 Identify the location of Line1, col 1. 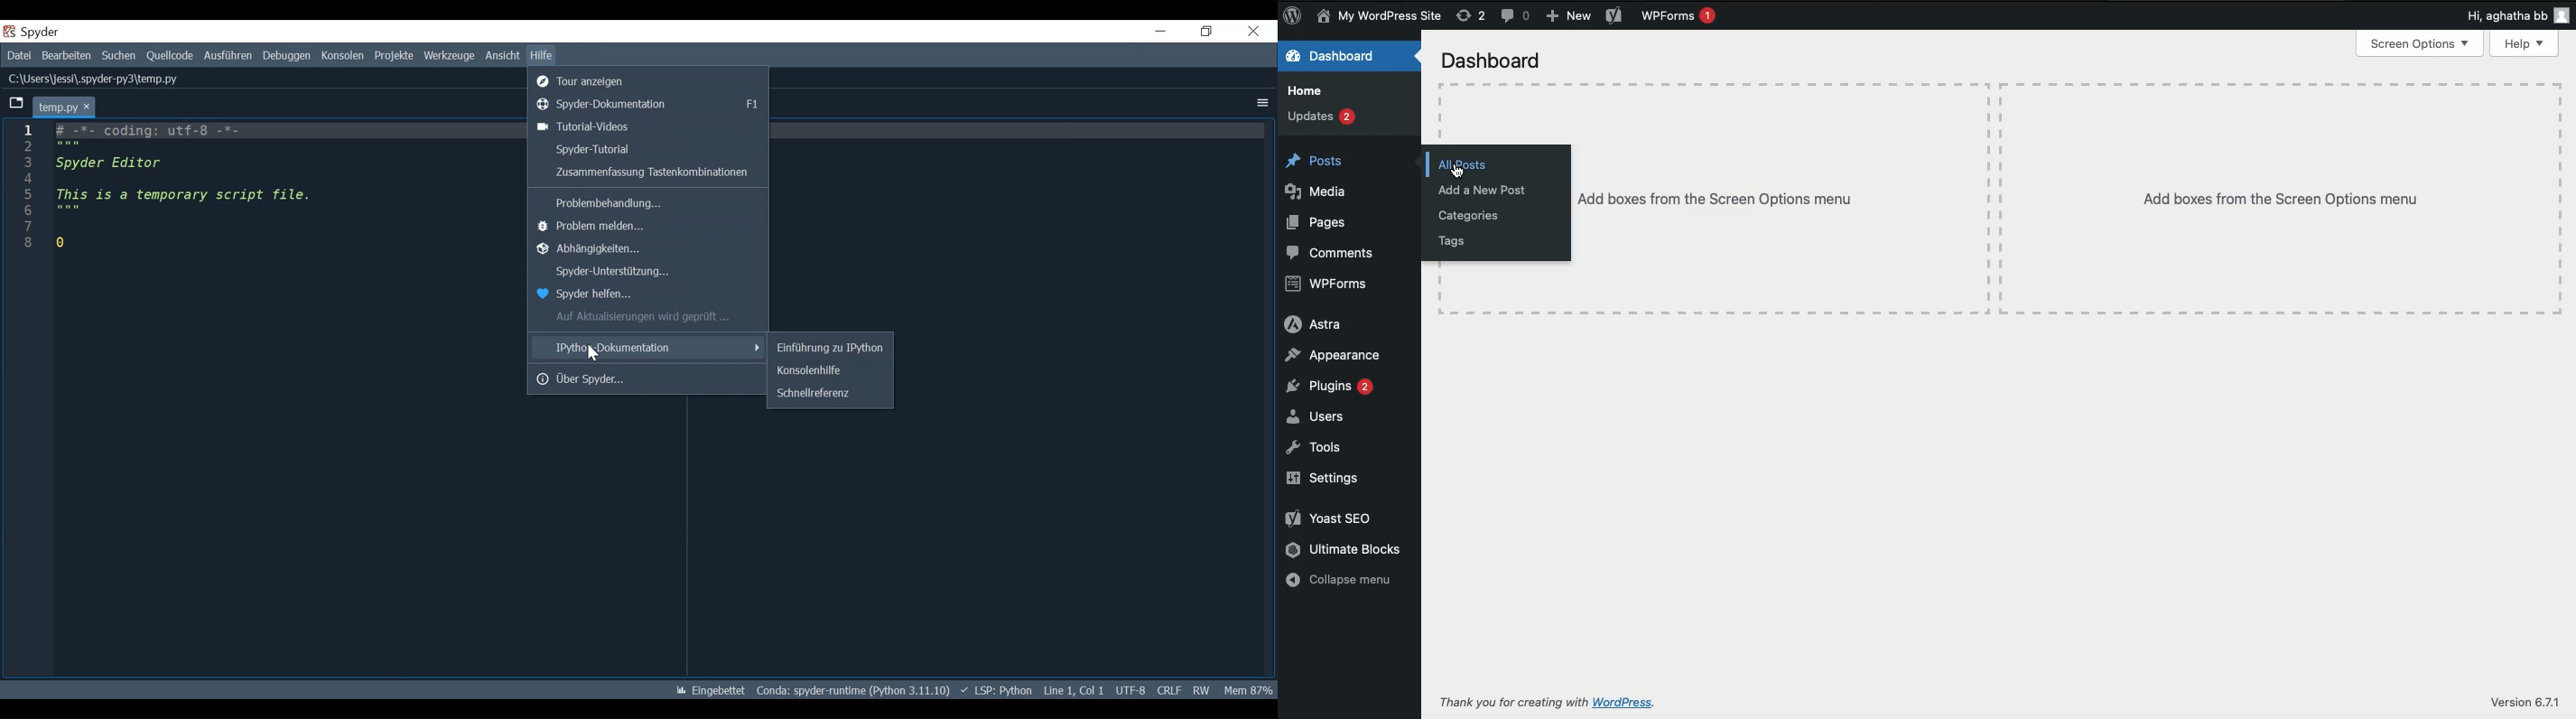
(1075, 690).